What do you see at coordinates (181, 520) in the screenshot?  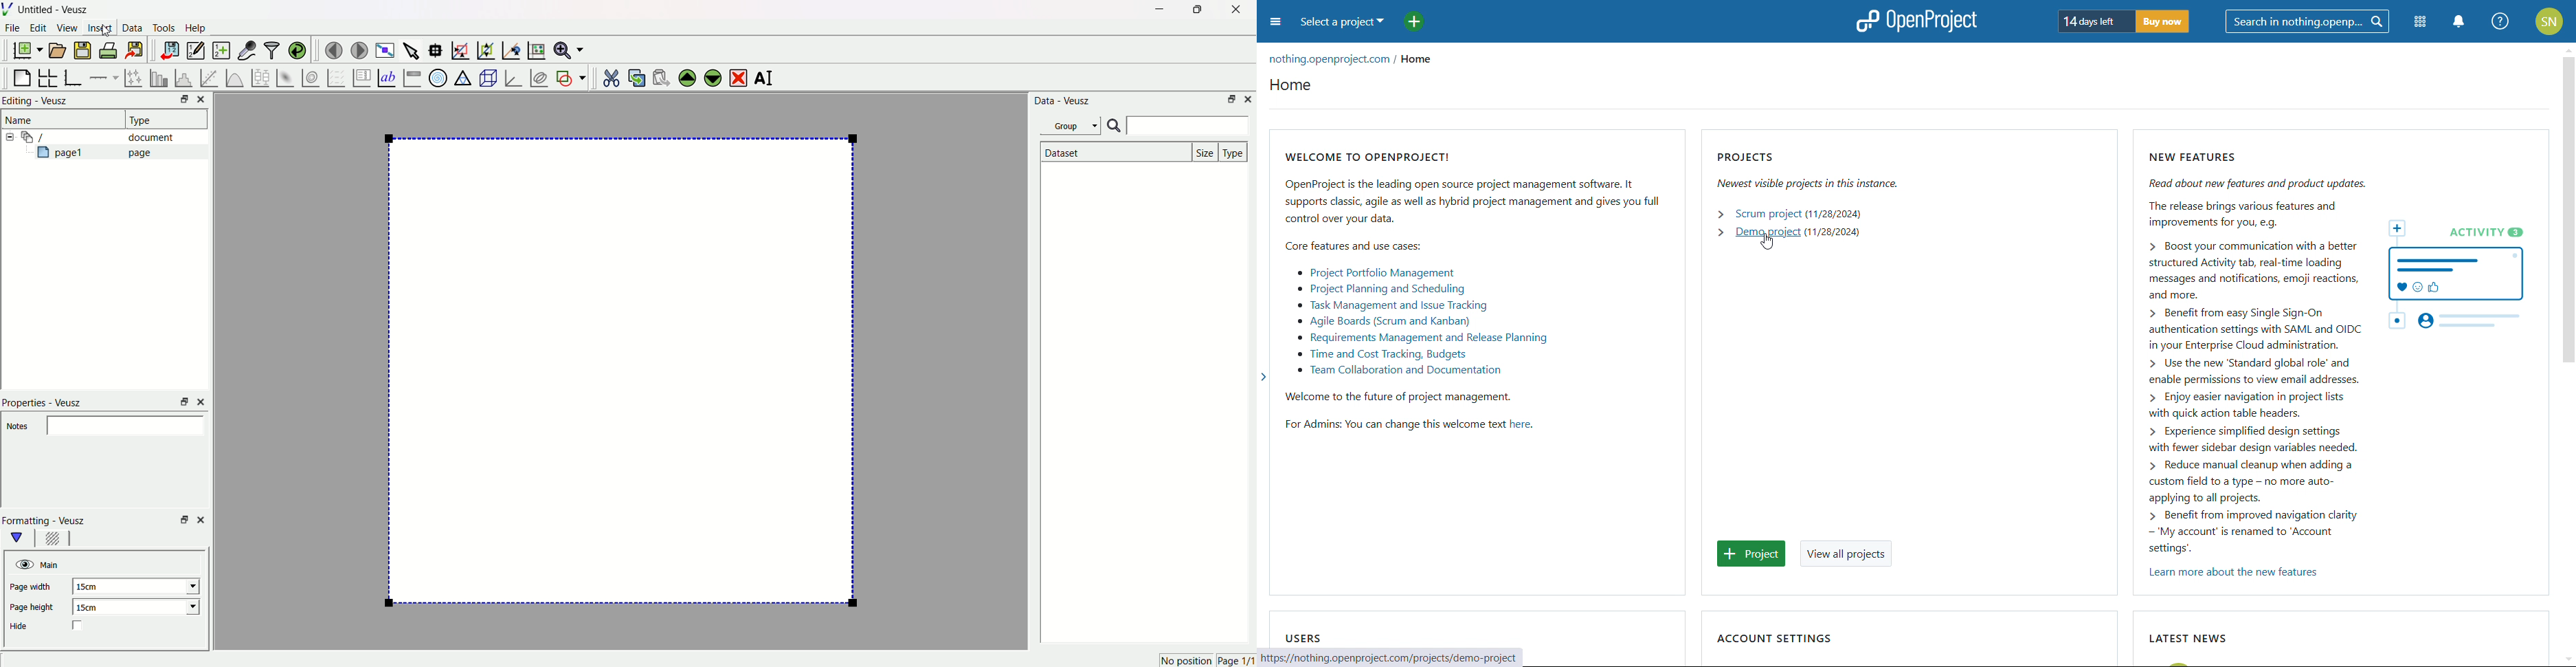 I see `minimise` at bounding box center [181, 520].